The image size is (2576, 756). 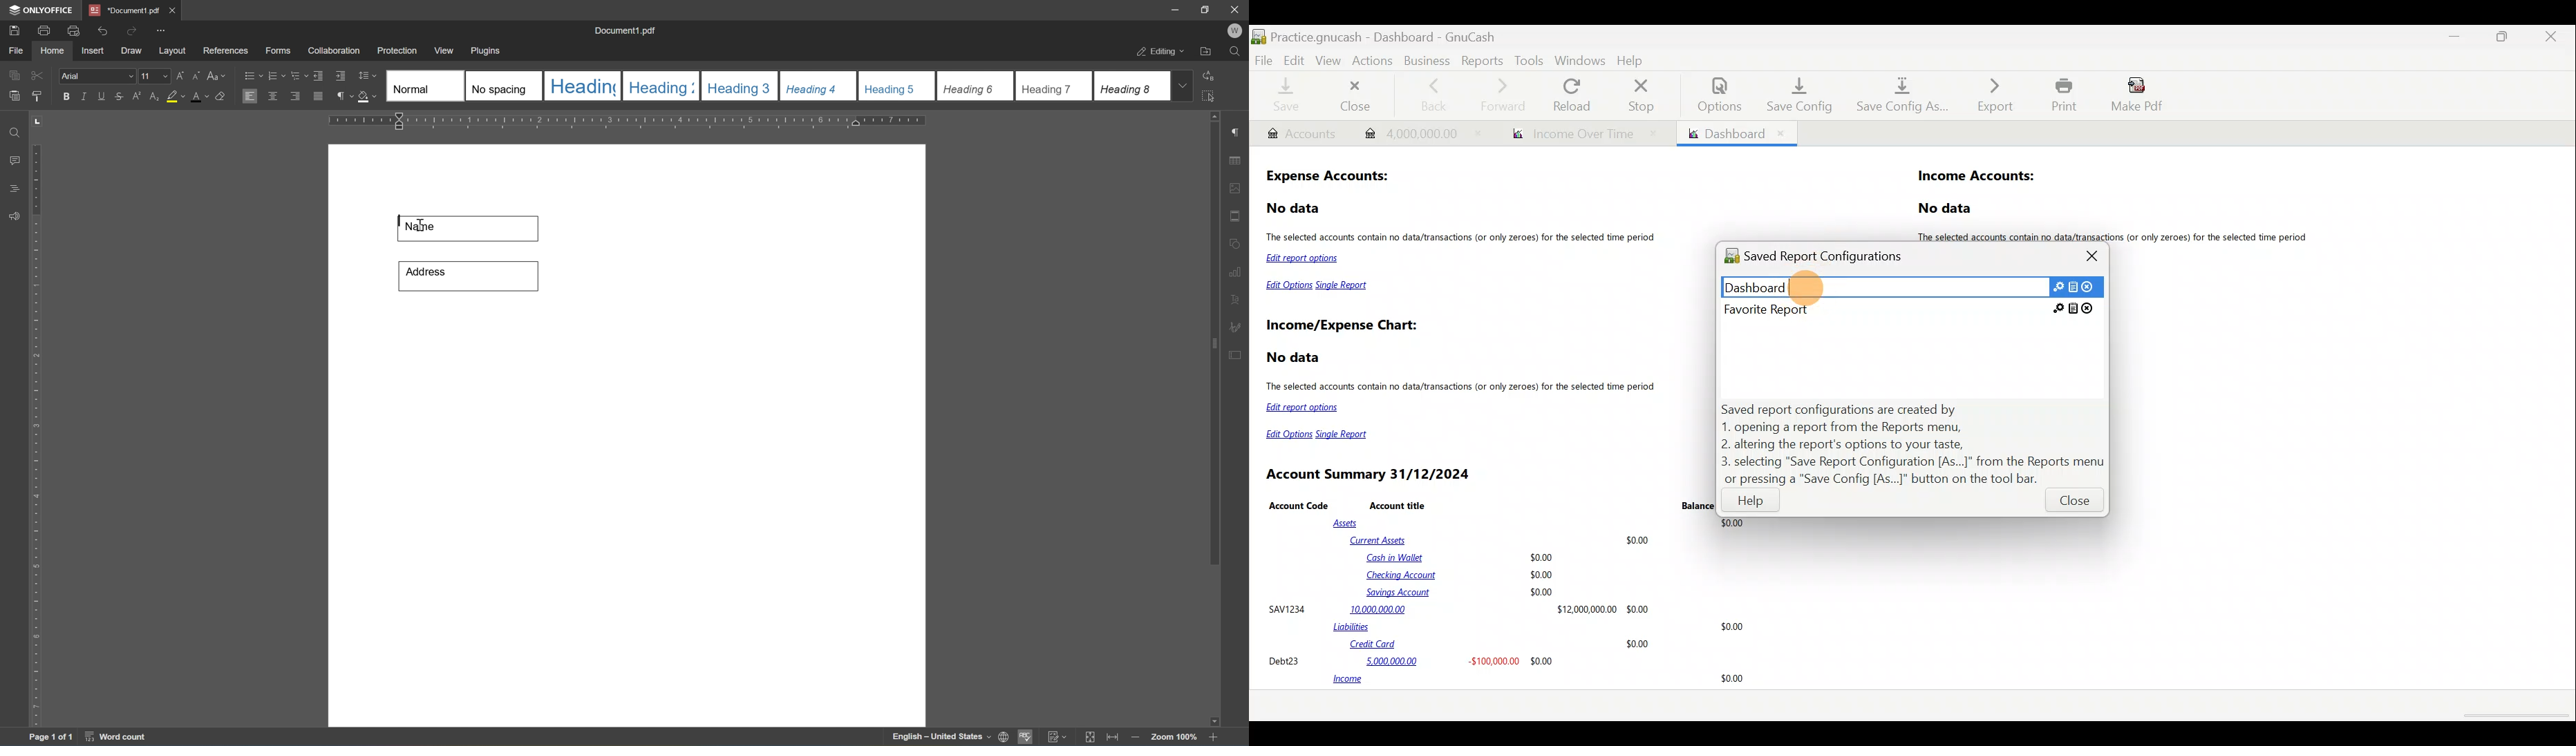 What do you see at coordinates (1912, 286) in the screenshot?
I see `Saved report 1` at bounding box center [1912, 286].